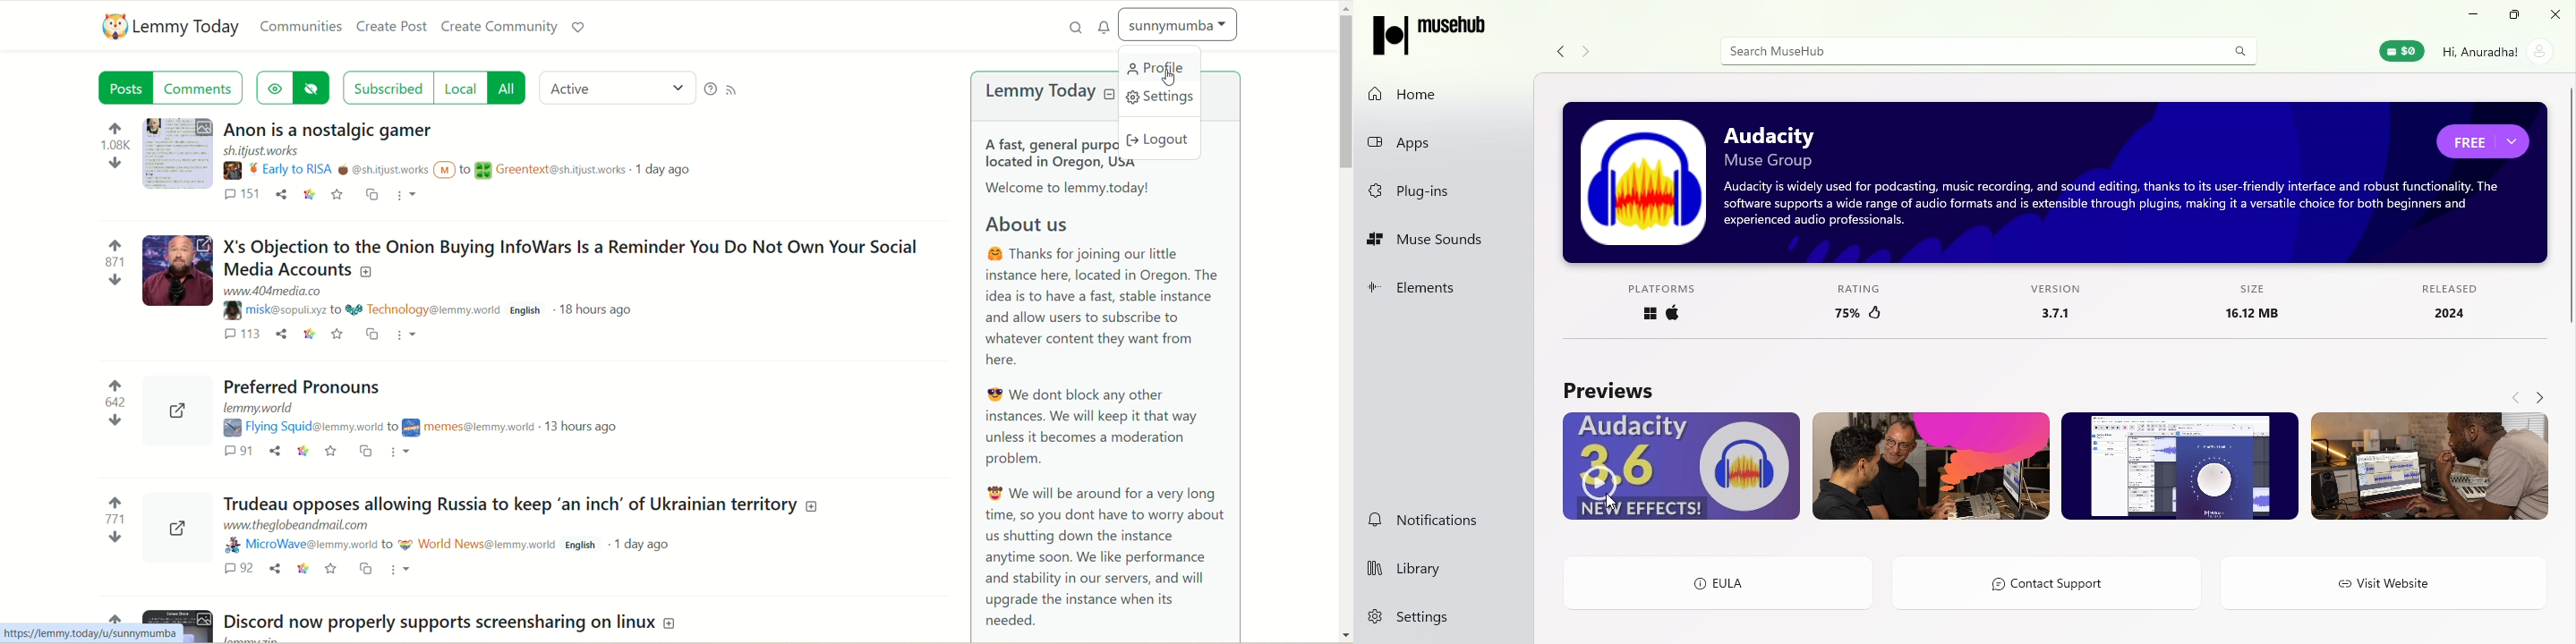 The image size is (2576, 644). What do you see at coordinates (175, 402) in the screenshot?
I see `Can be expanded` at bounding box center [175, 402].